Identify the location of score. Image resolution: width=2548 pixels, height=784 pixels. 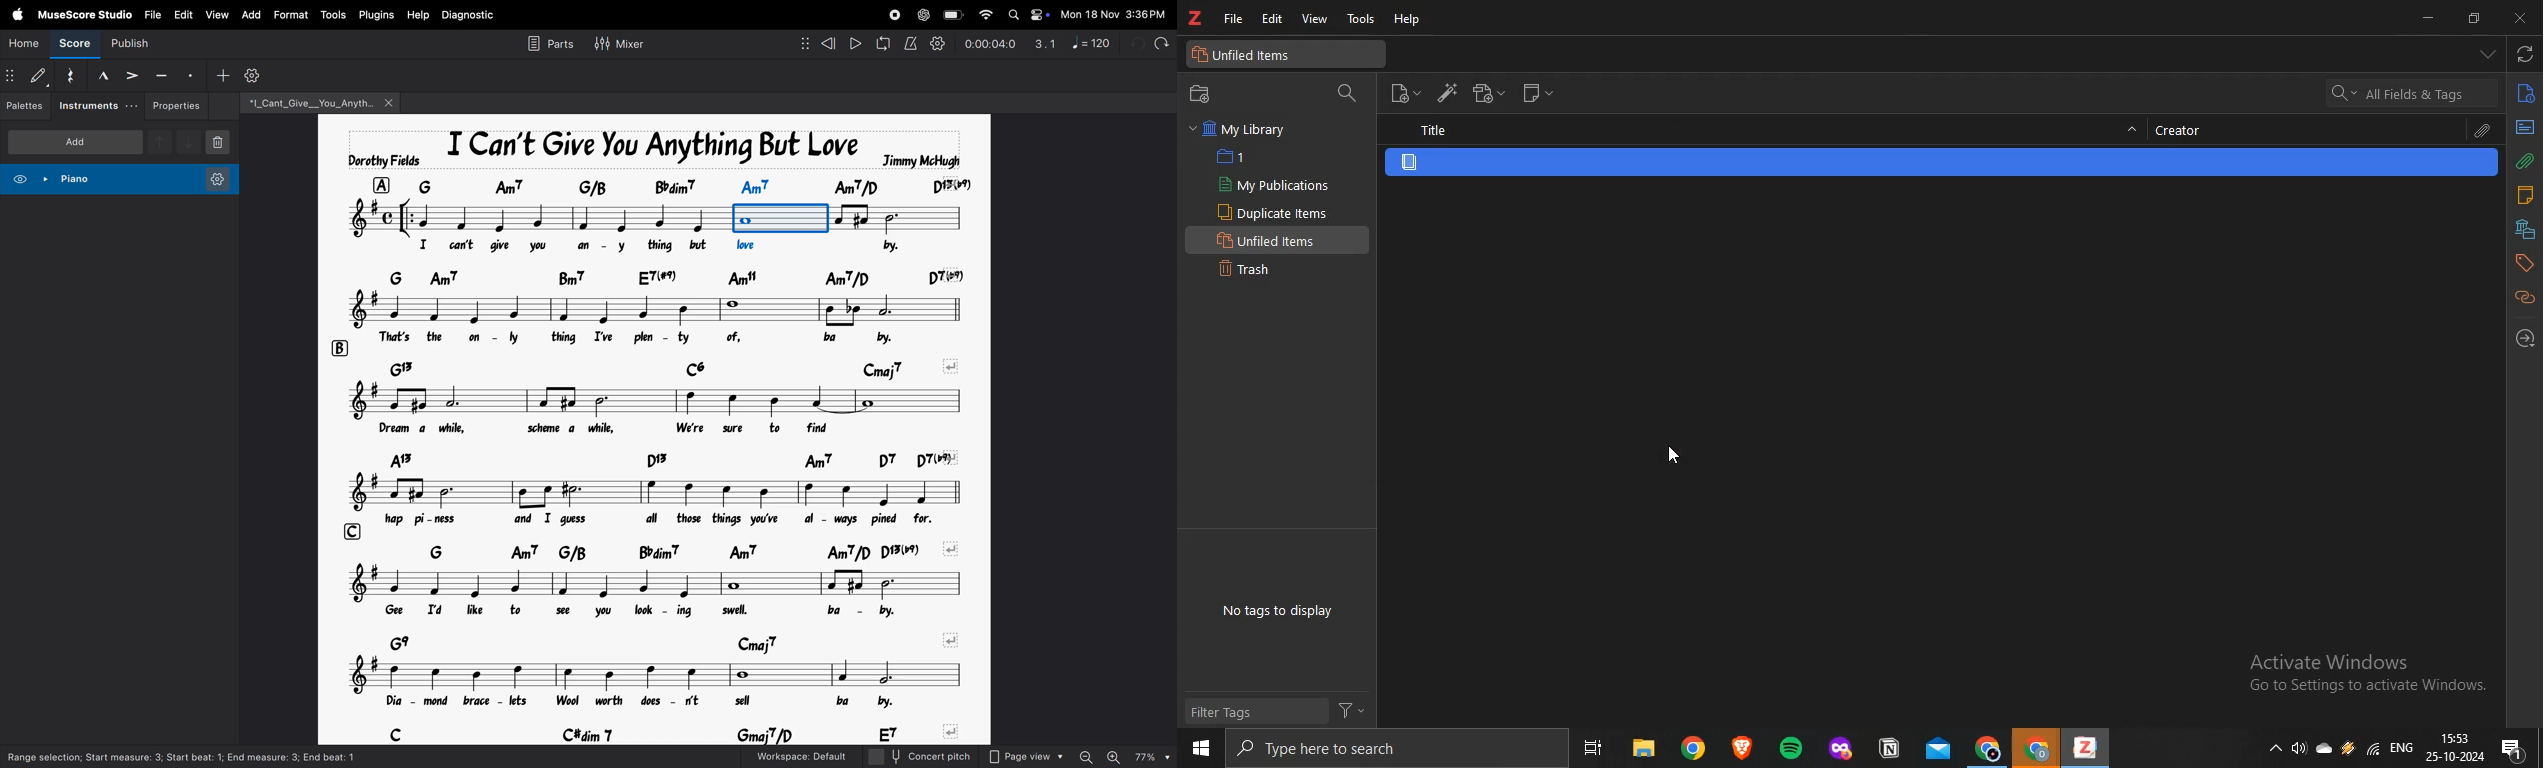
(70, 45).